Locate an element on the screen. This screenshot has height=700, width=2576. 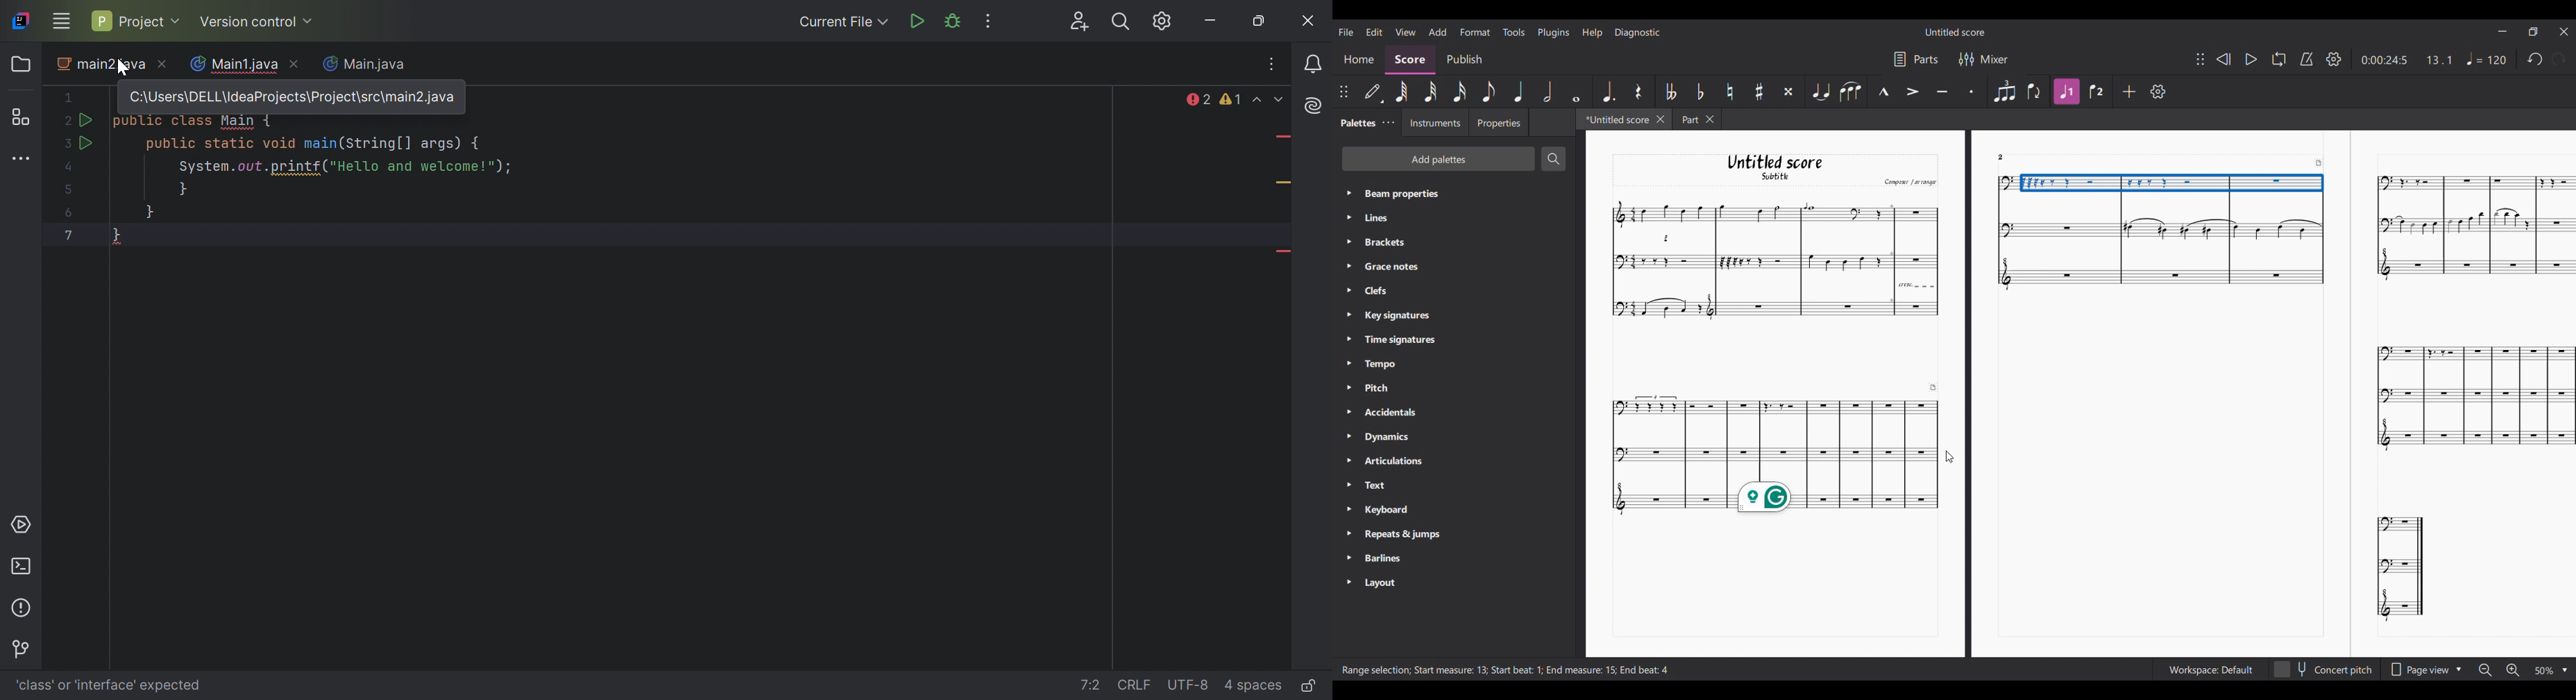
Play is located at coordinates (2252, 59).